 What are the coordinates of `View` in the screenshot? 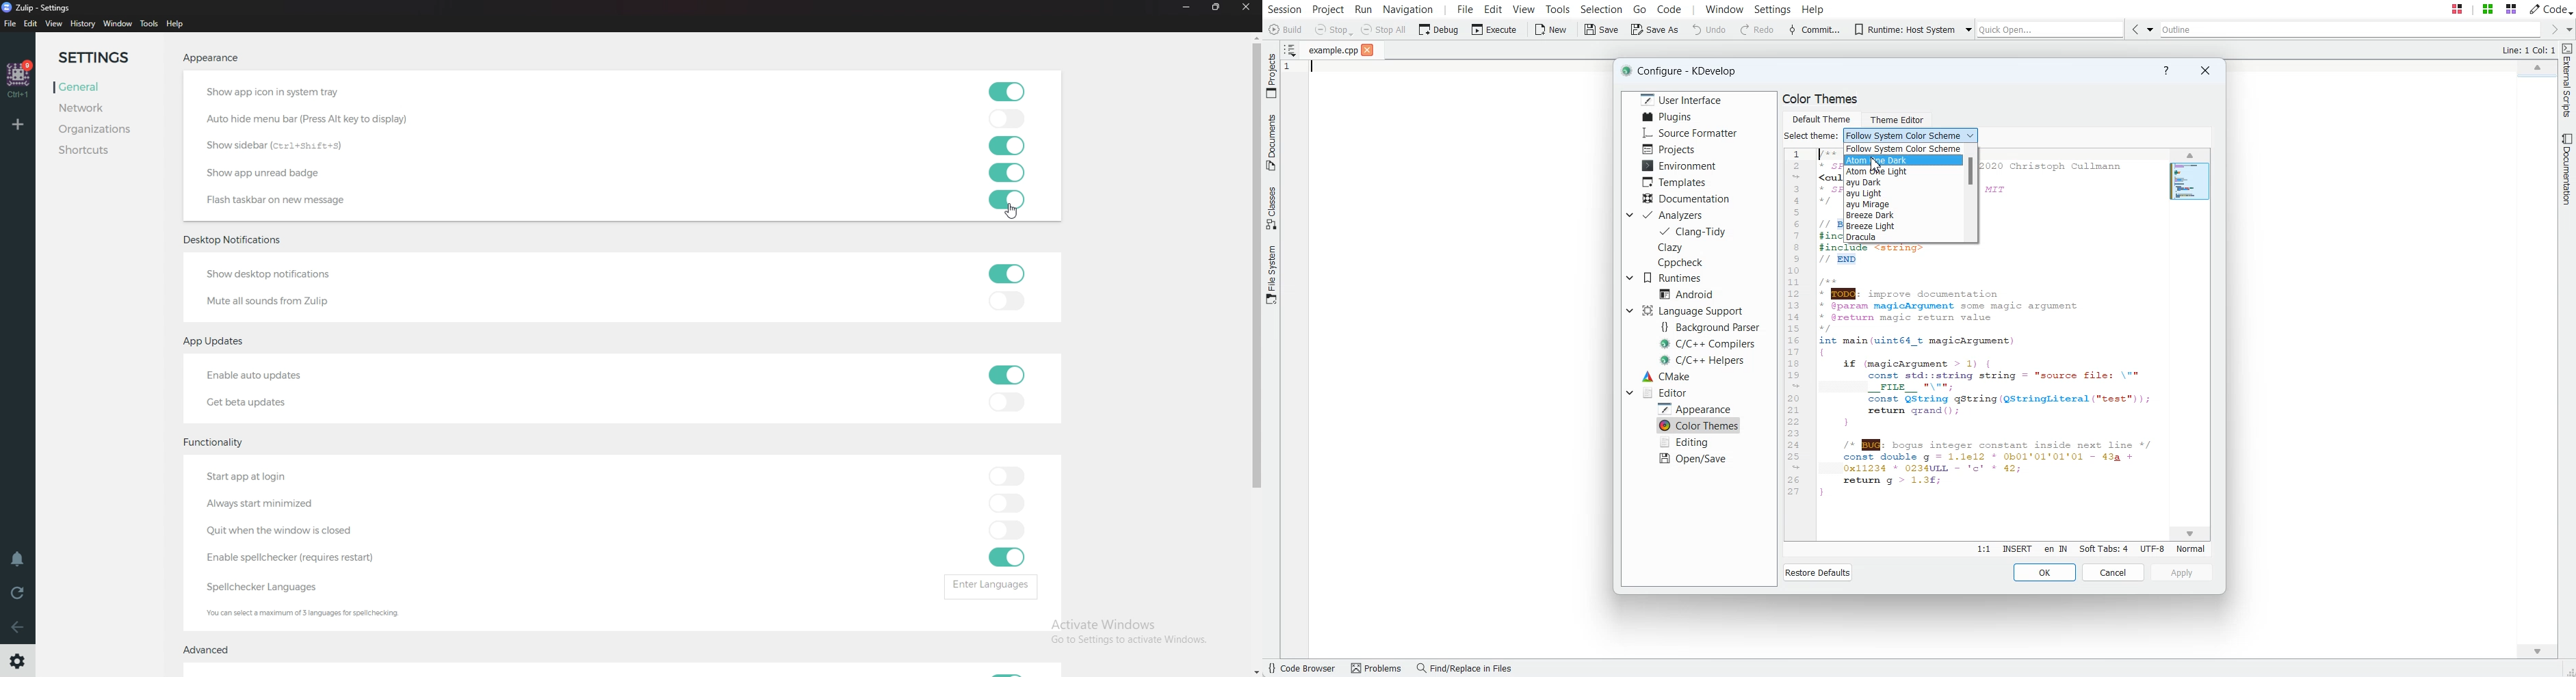 It's located at (53, 23).